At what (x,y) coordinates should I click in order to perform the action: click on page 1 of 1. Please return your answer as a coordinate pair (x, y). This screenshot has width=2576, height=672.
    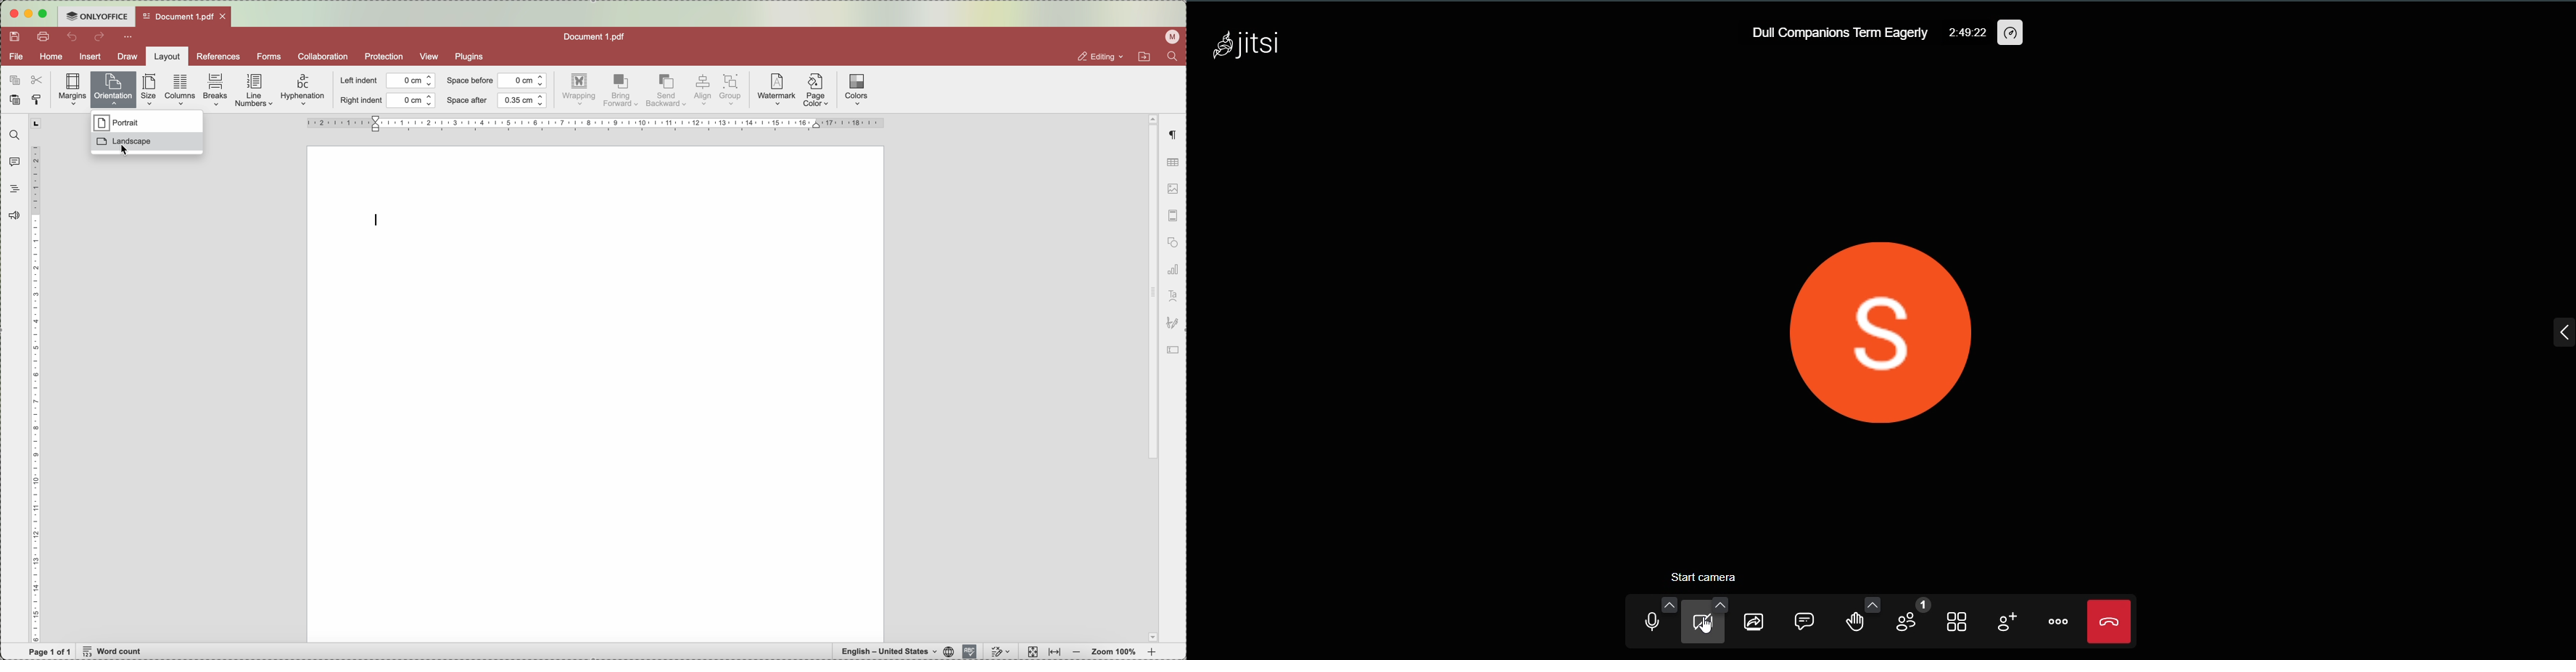
    Looking at the image, I should click on (51, 652).